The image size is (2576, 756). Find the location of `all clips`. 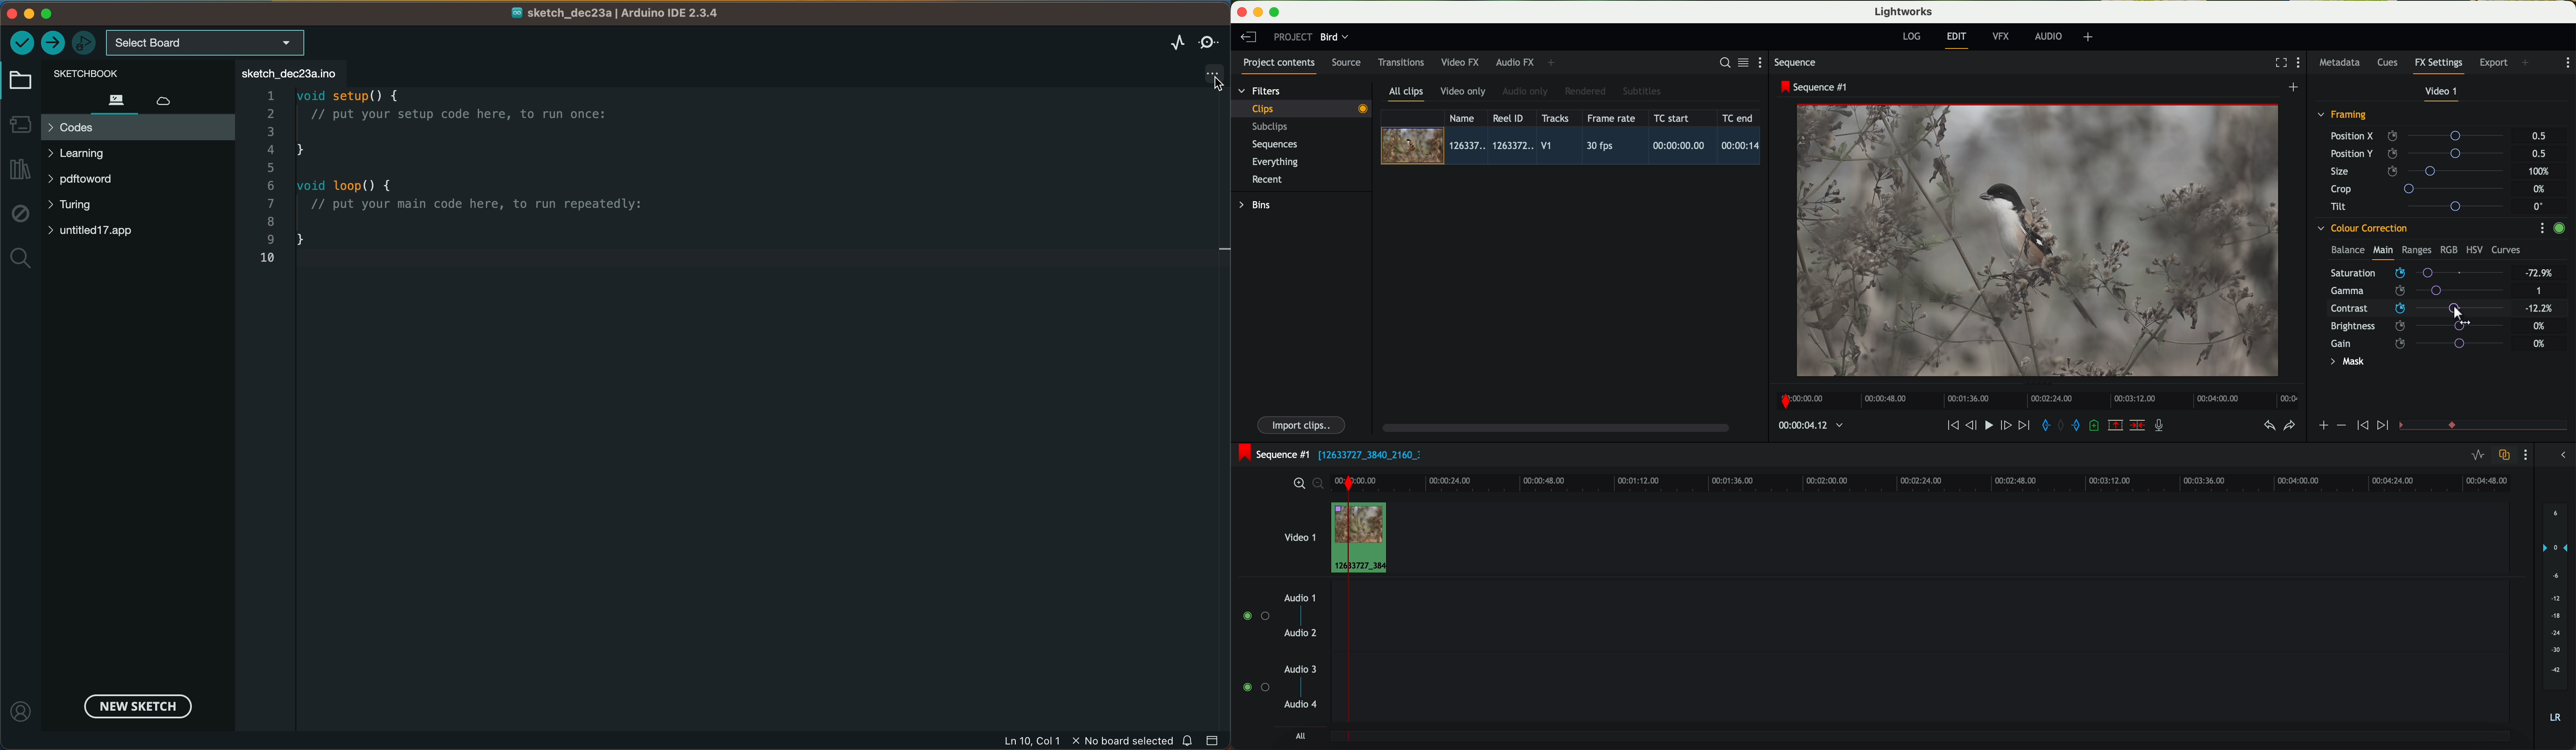

all clips is located at coordinates (1407, 95).